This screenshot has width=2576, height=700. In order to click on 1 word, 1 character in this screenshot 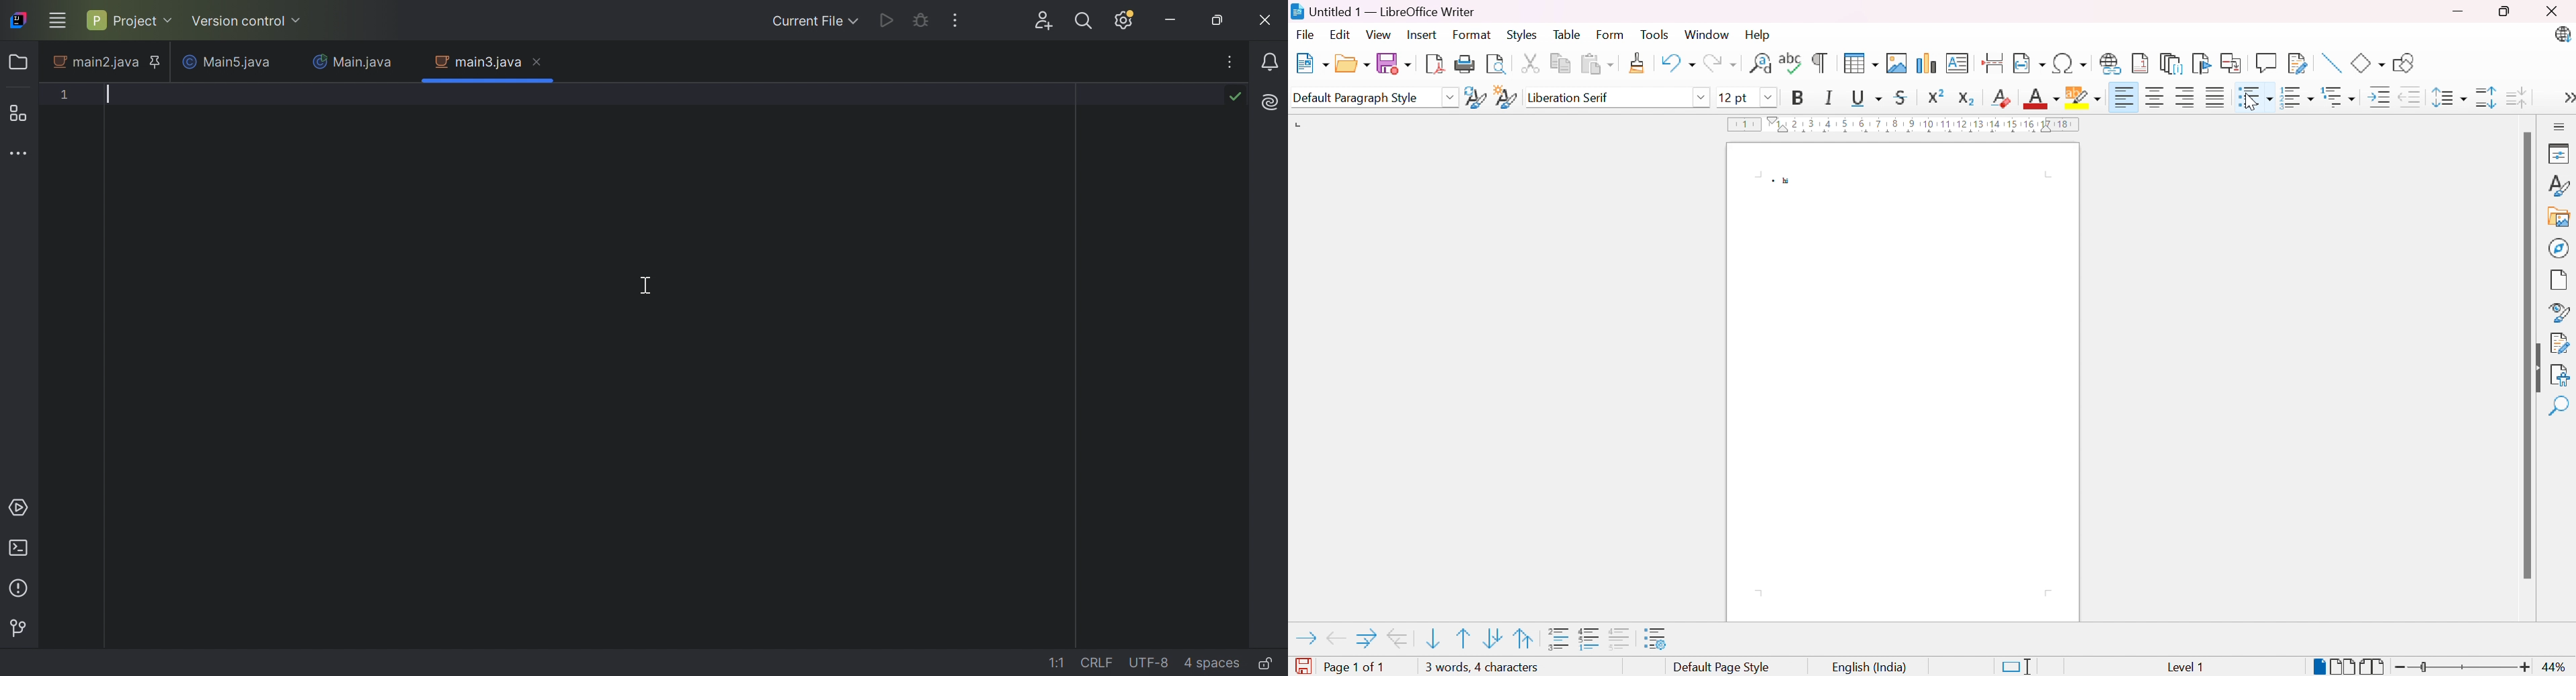, I will do `click(1478, 668)`.